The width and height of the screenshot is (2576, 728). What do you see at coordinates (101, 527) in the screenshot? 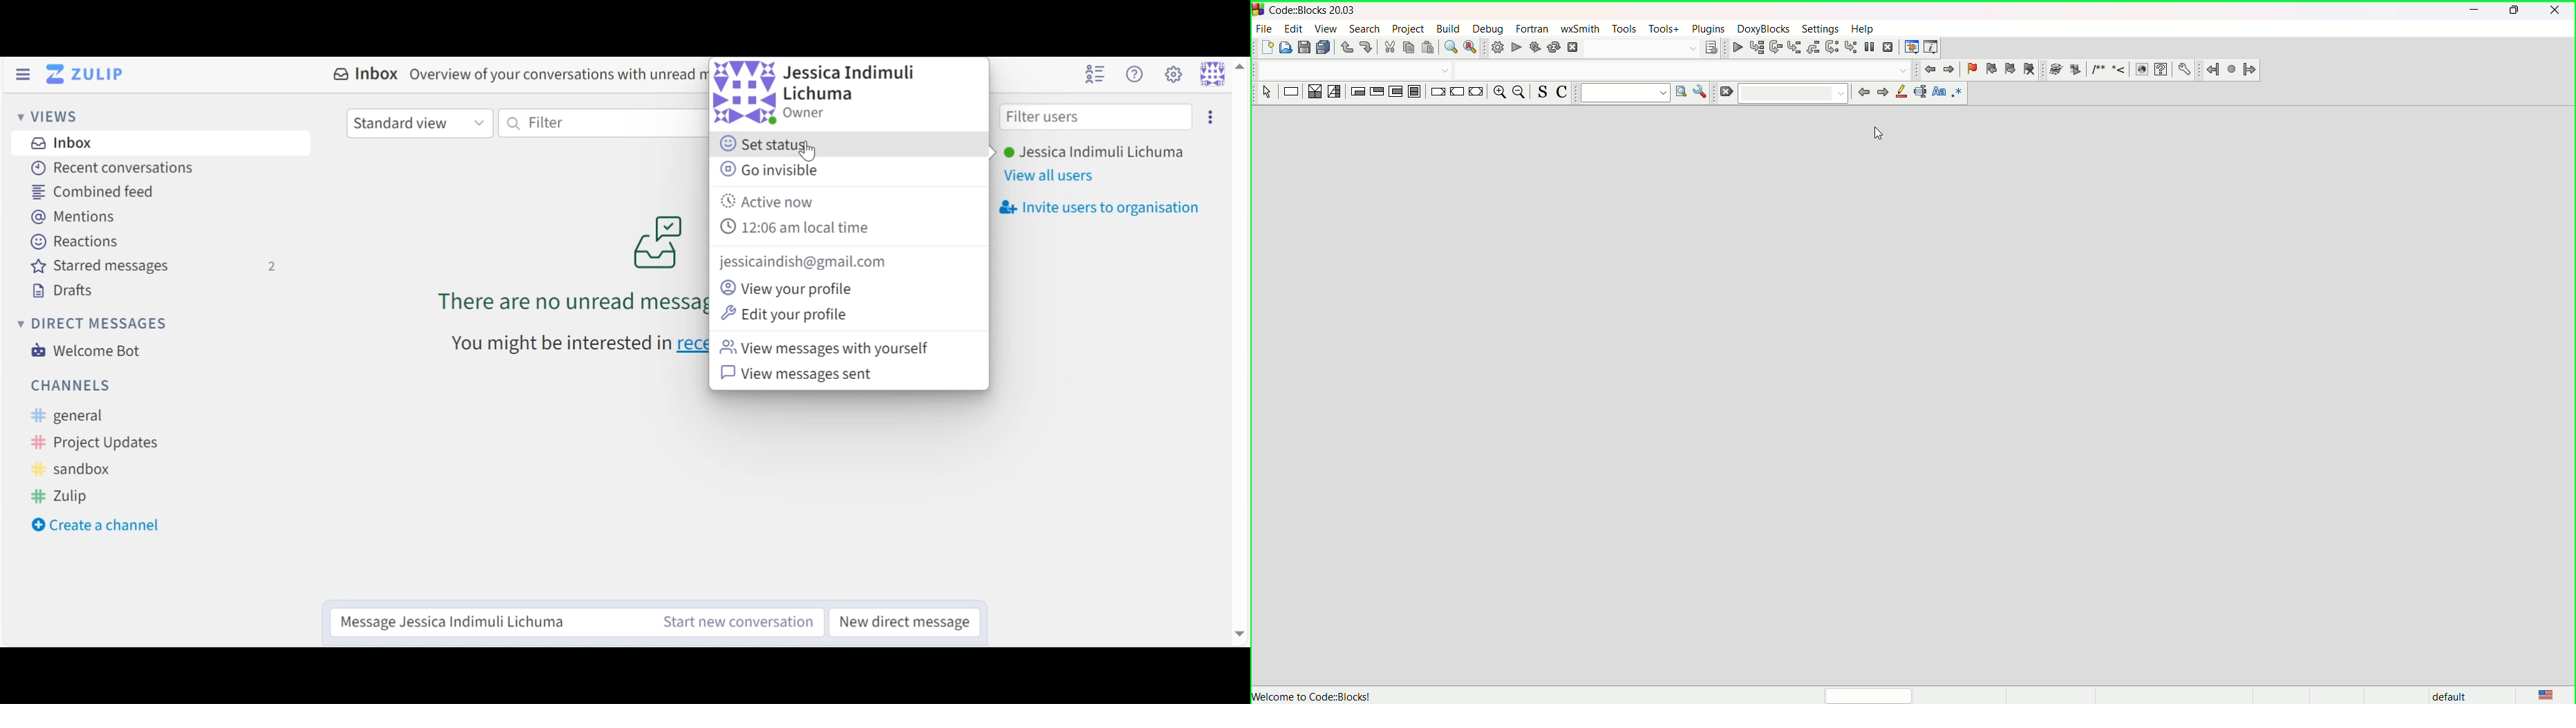
I see `Create a new Channel` at bounding box center [101, 527].